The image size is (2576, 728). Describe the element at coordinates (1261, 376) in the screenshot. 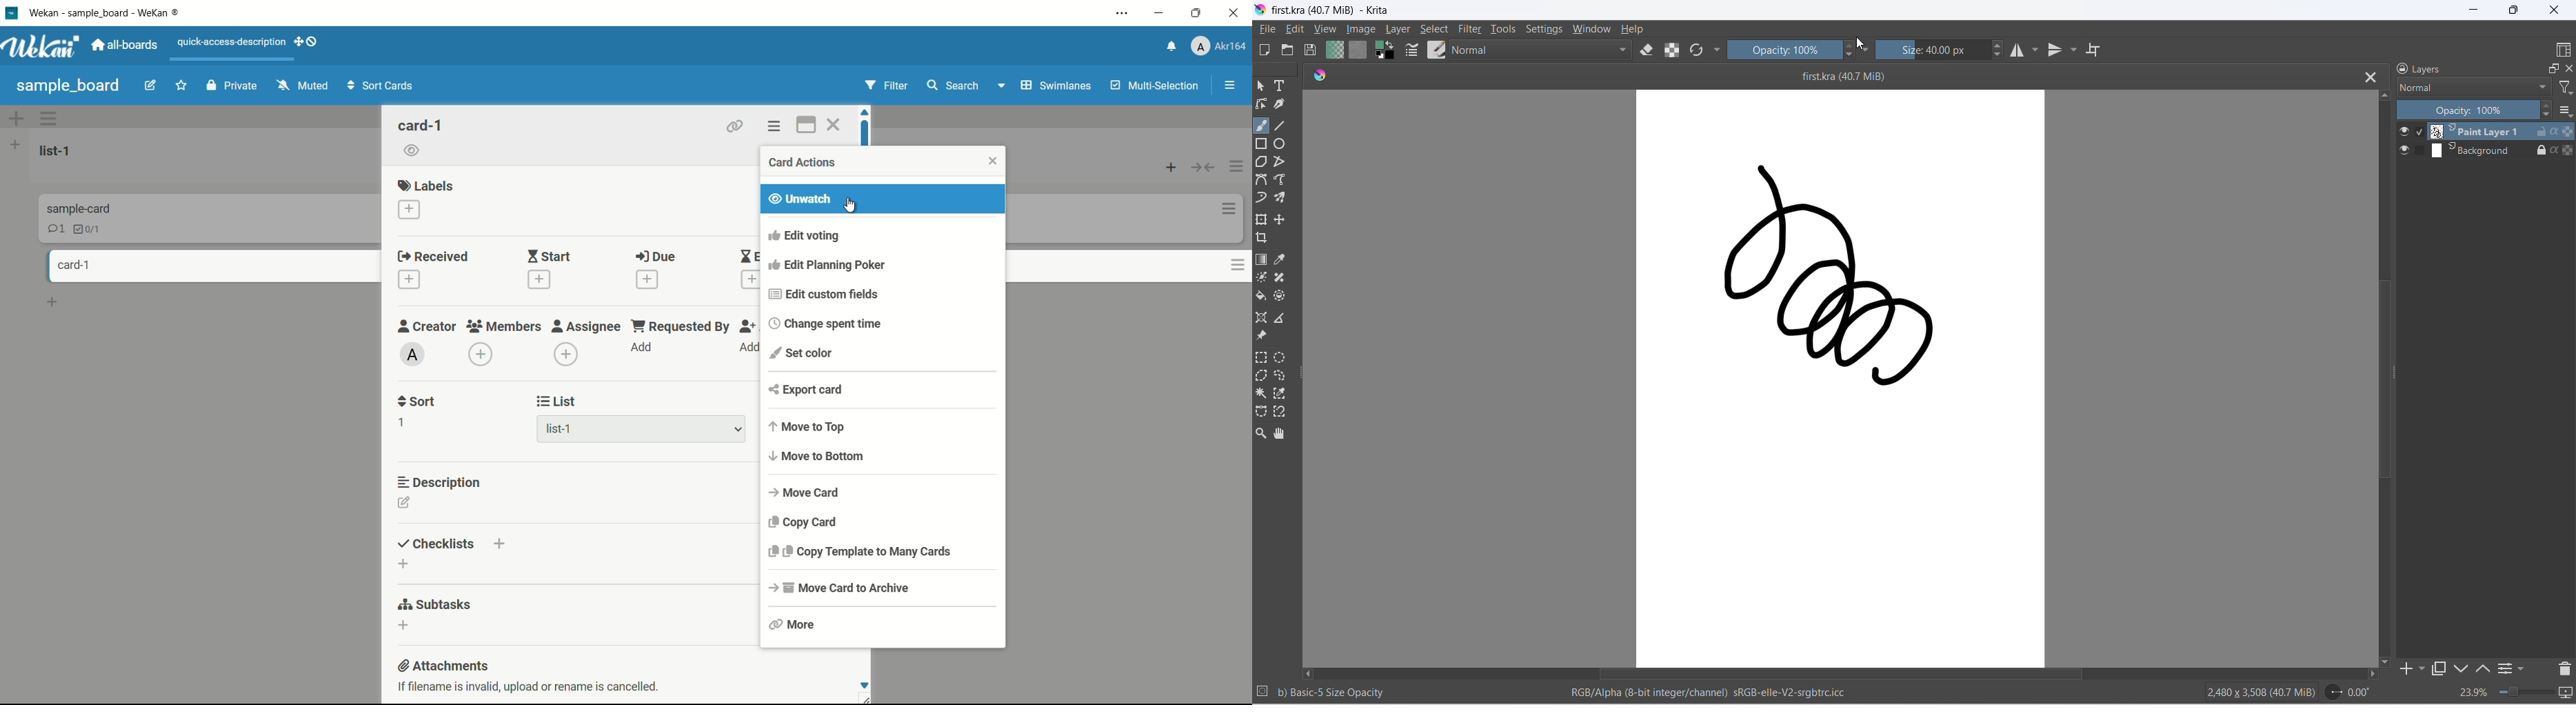

I see `polygonal selection tool` at that location.